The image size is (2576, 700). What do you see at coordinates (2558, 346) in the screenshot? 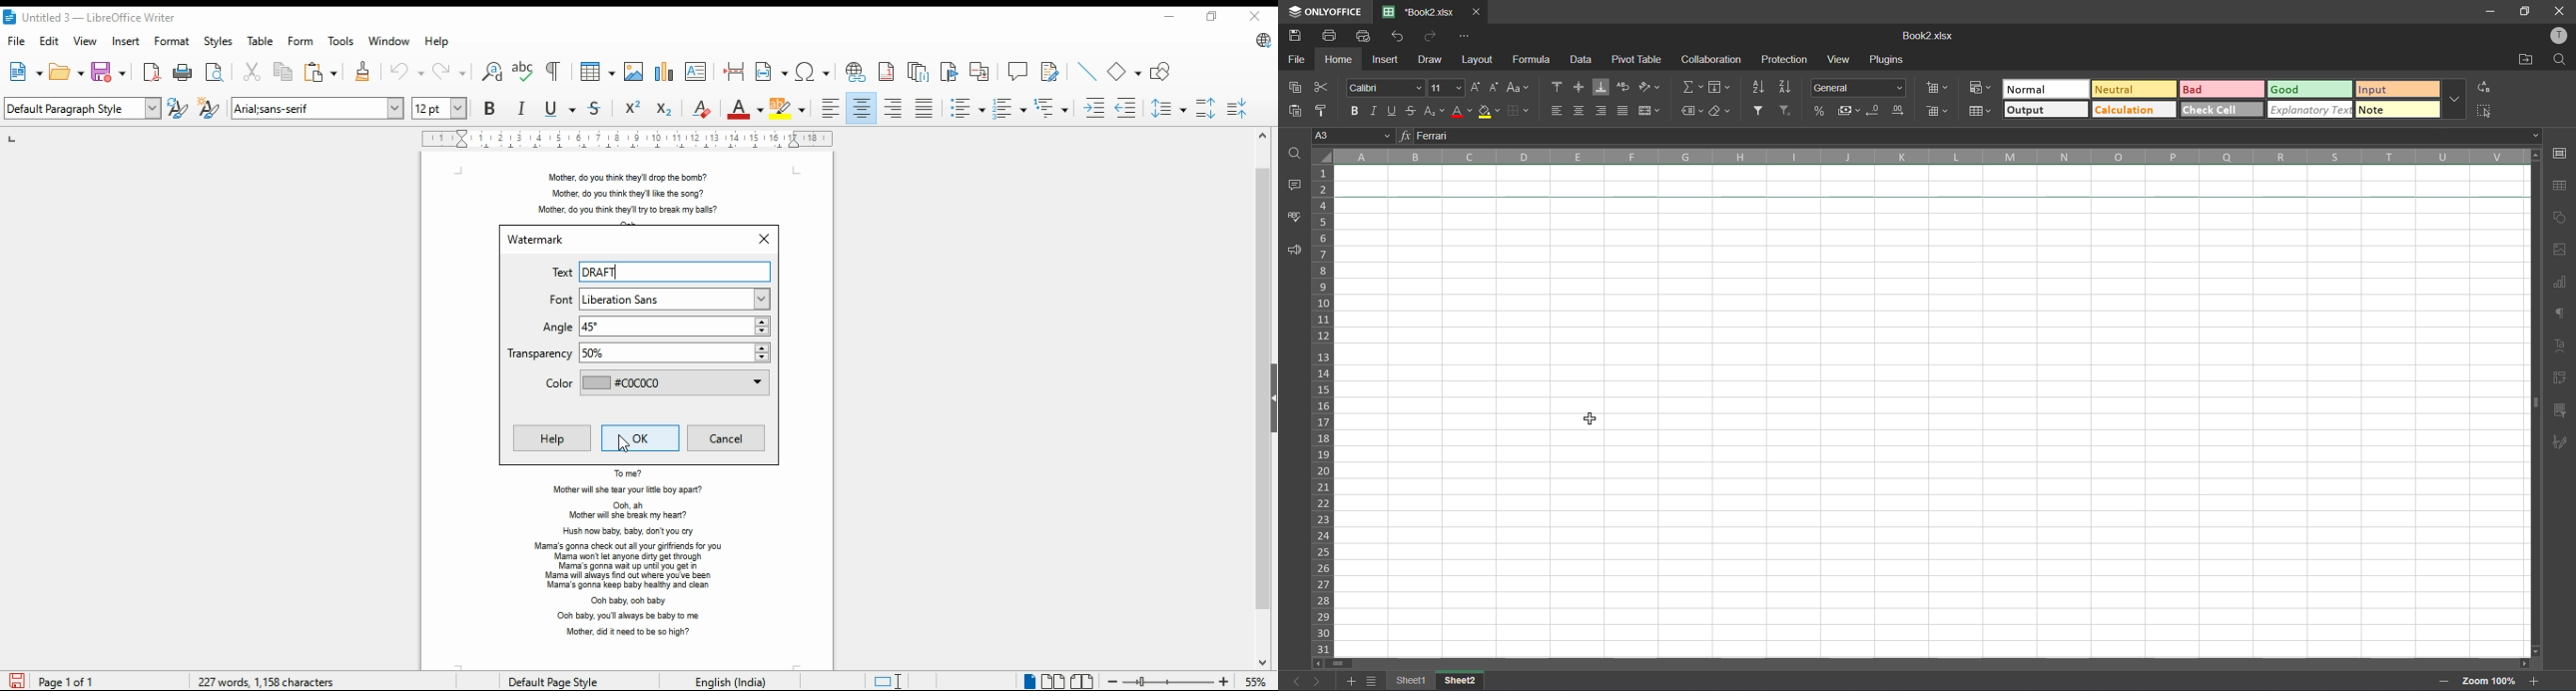
I see `text` at bounding box center [2558, 346].